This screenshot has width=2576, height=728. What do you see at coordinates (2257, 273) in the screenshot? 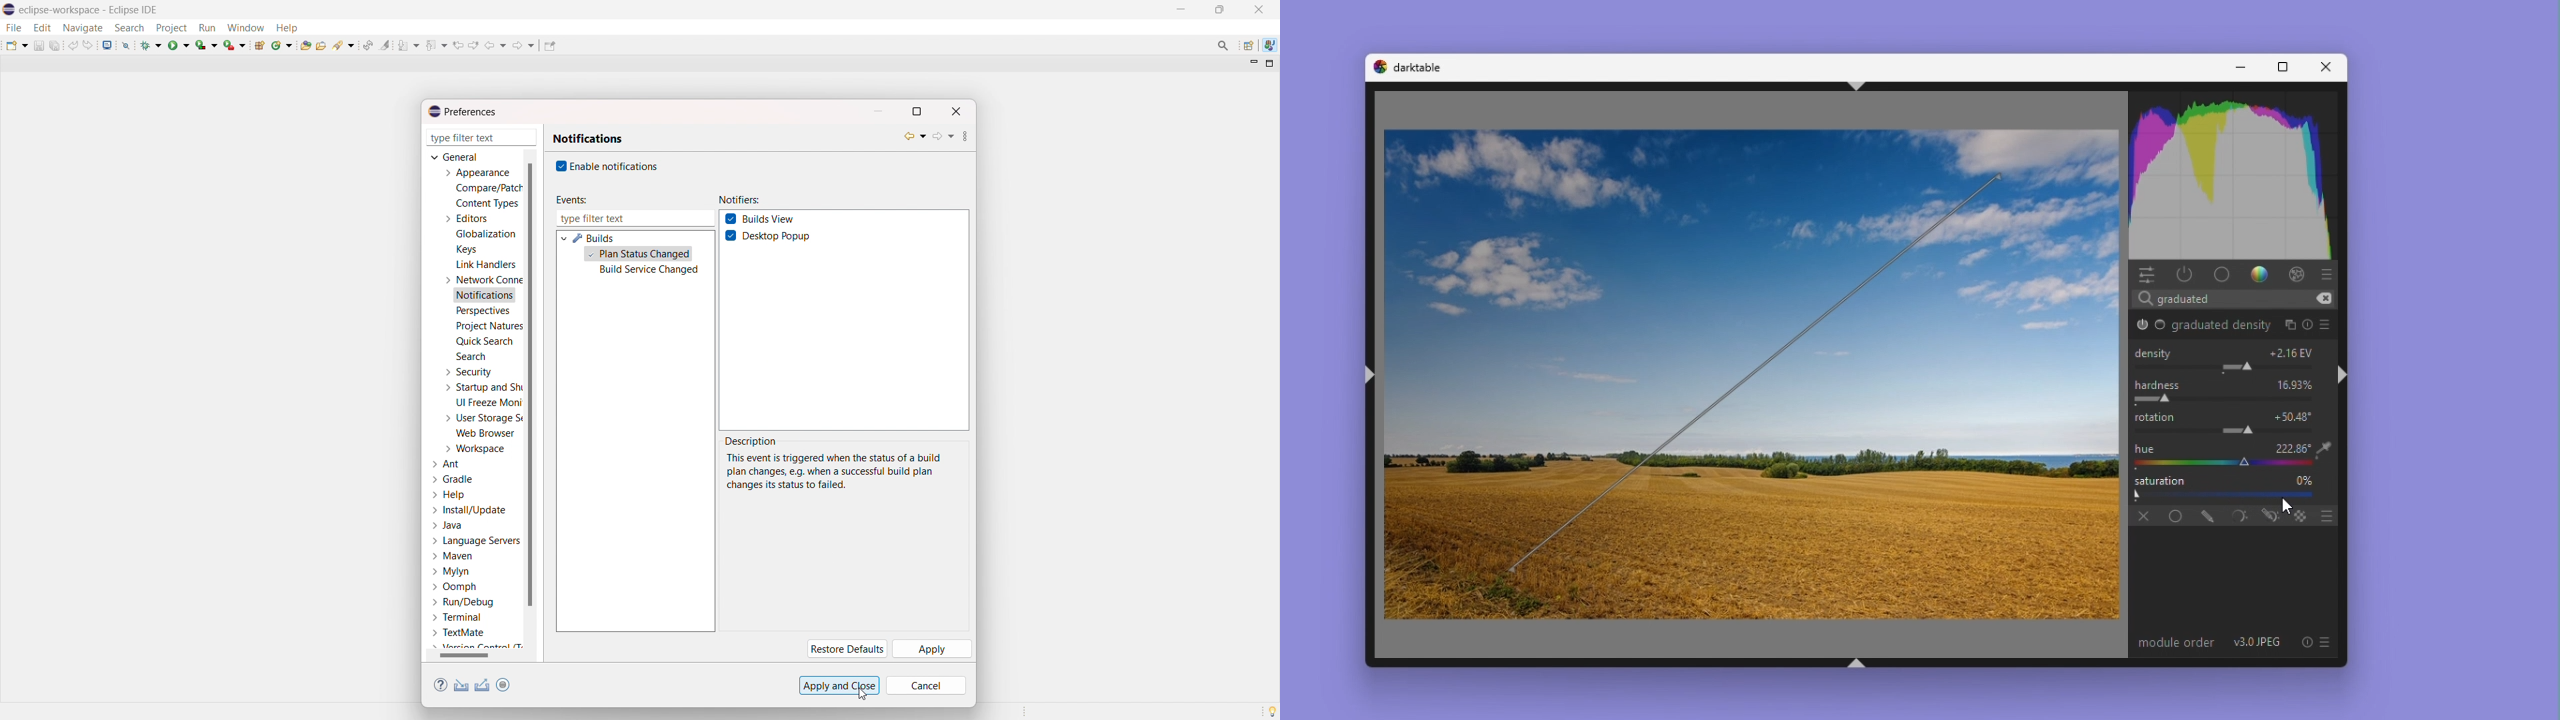
I see `gradient` at bounding box center [2257, 273].